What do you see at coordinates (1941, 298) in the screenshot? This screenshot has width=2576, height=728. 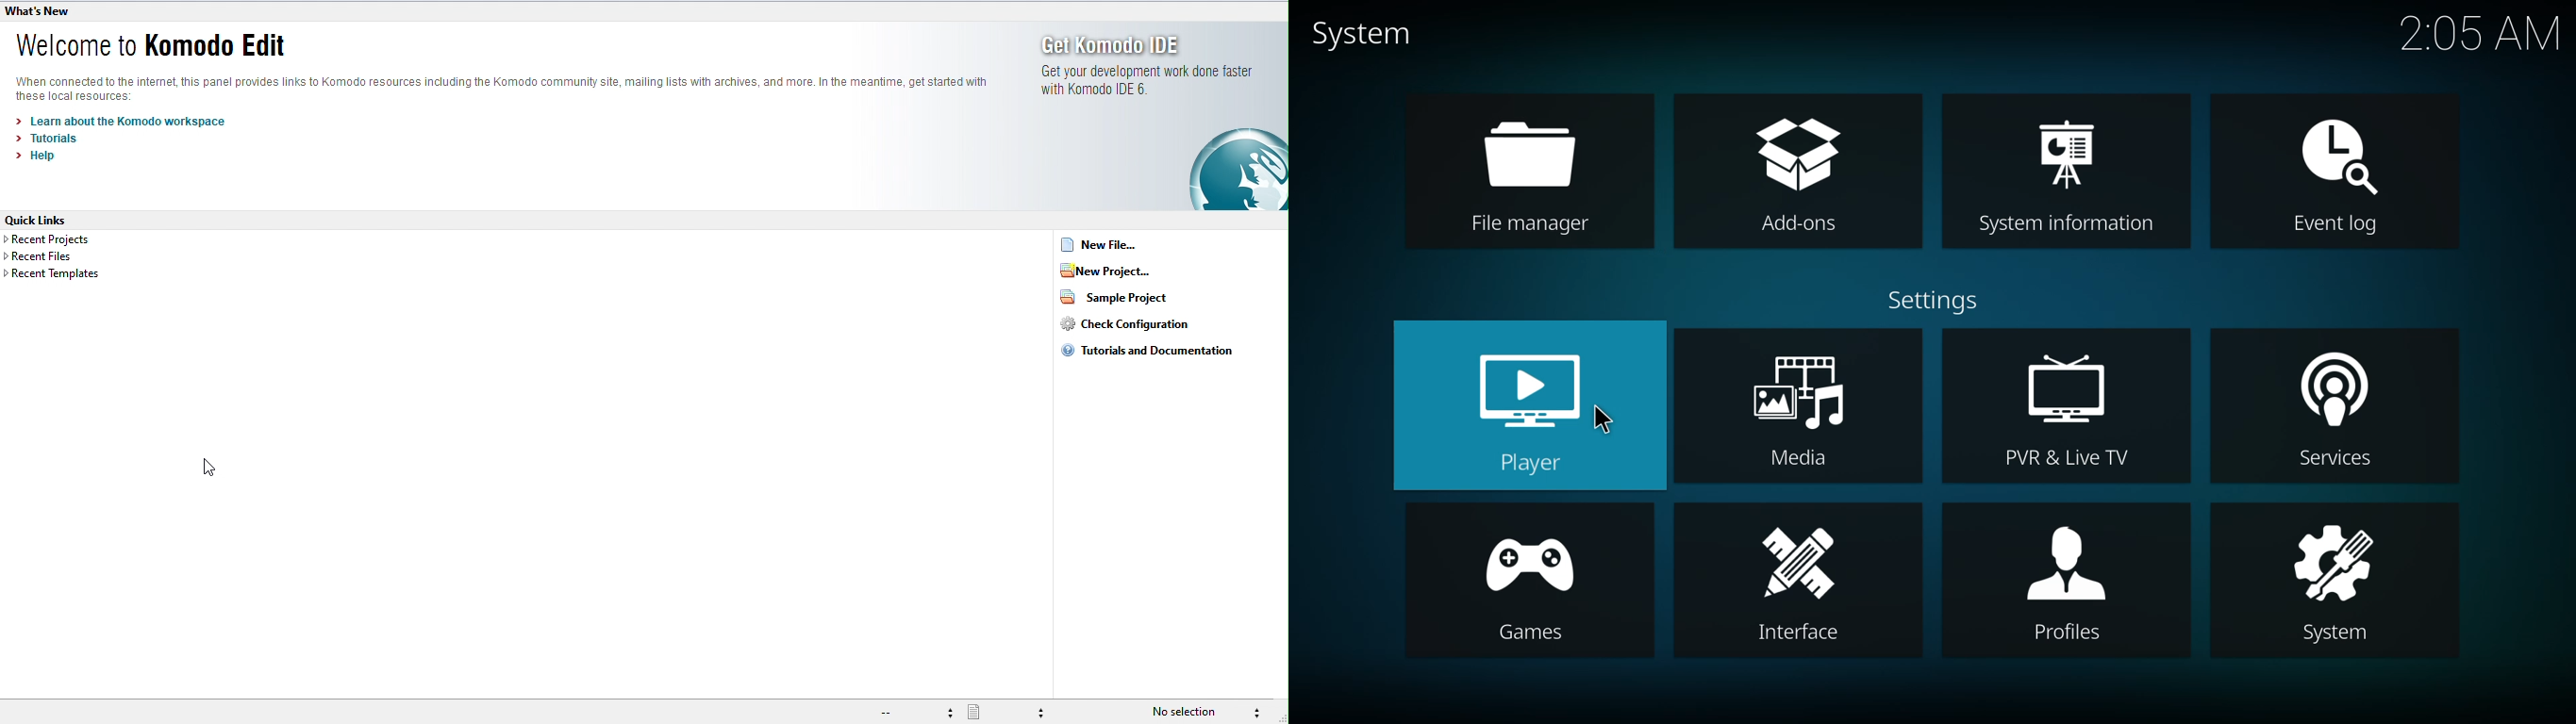 I see `settings` at bounding box center [1941, 298].